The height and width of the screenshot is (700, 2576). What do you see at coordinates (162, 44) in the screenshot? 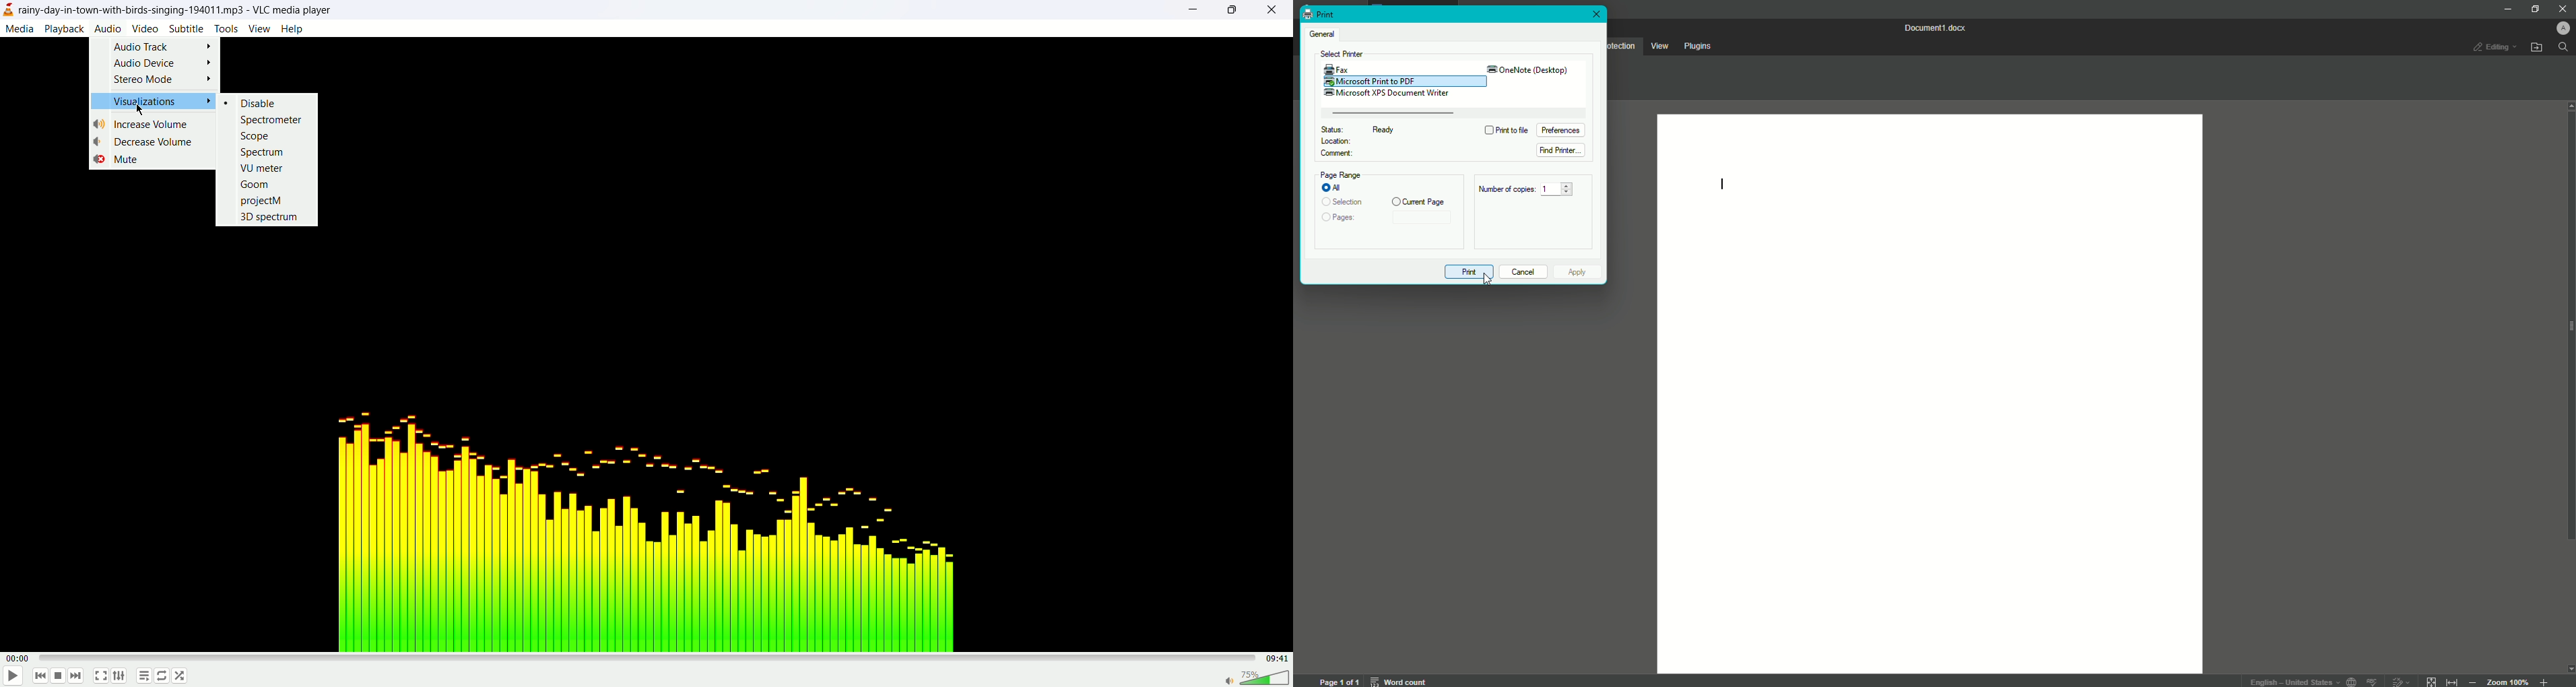
I see `audio track` at bounding box center [162, 44].